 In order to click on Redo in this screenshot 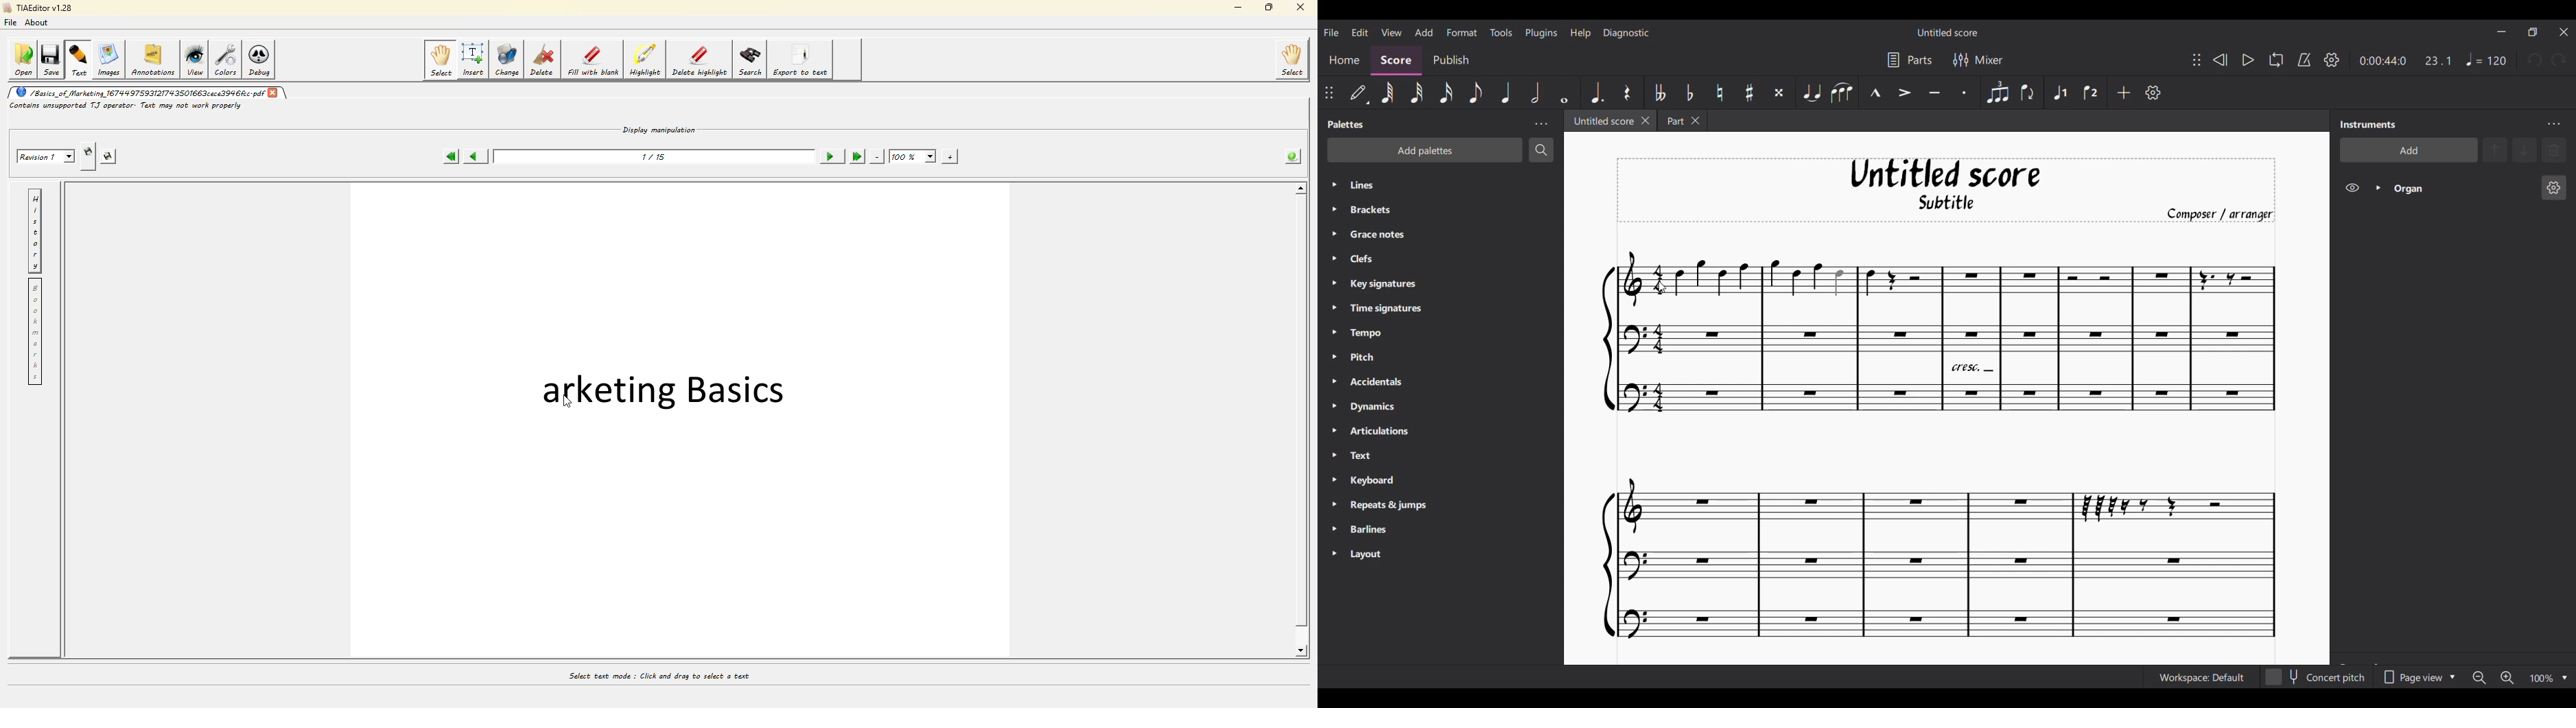, I will do `click(2559, 60)`.